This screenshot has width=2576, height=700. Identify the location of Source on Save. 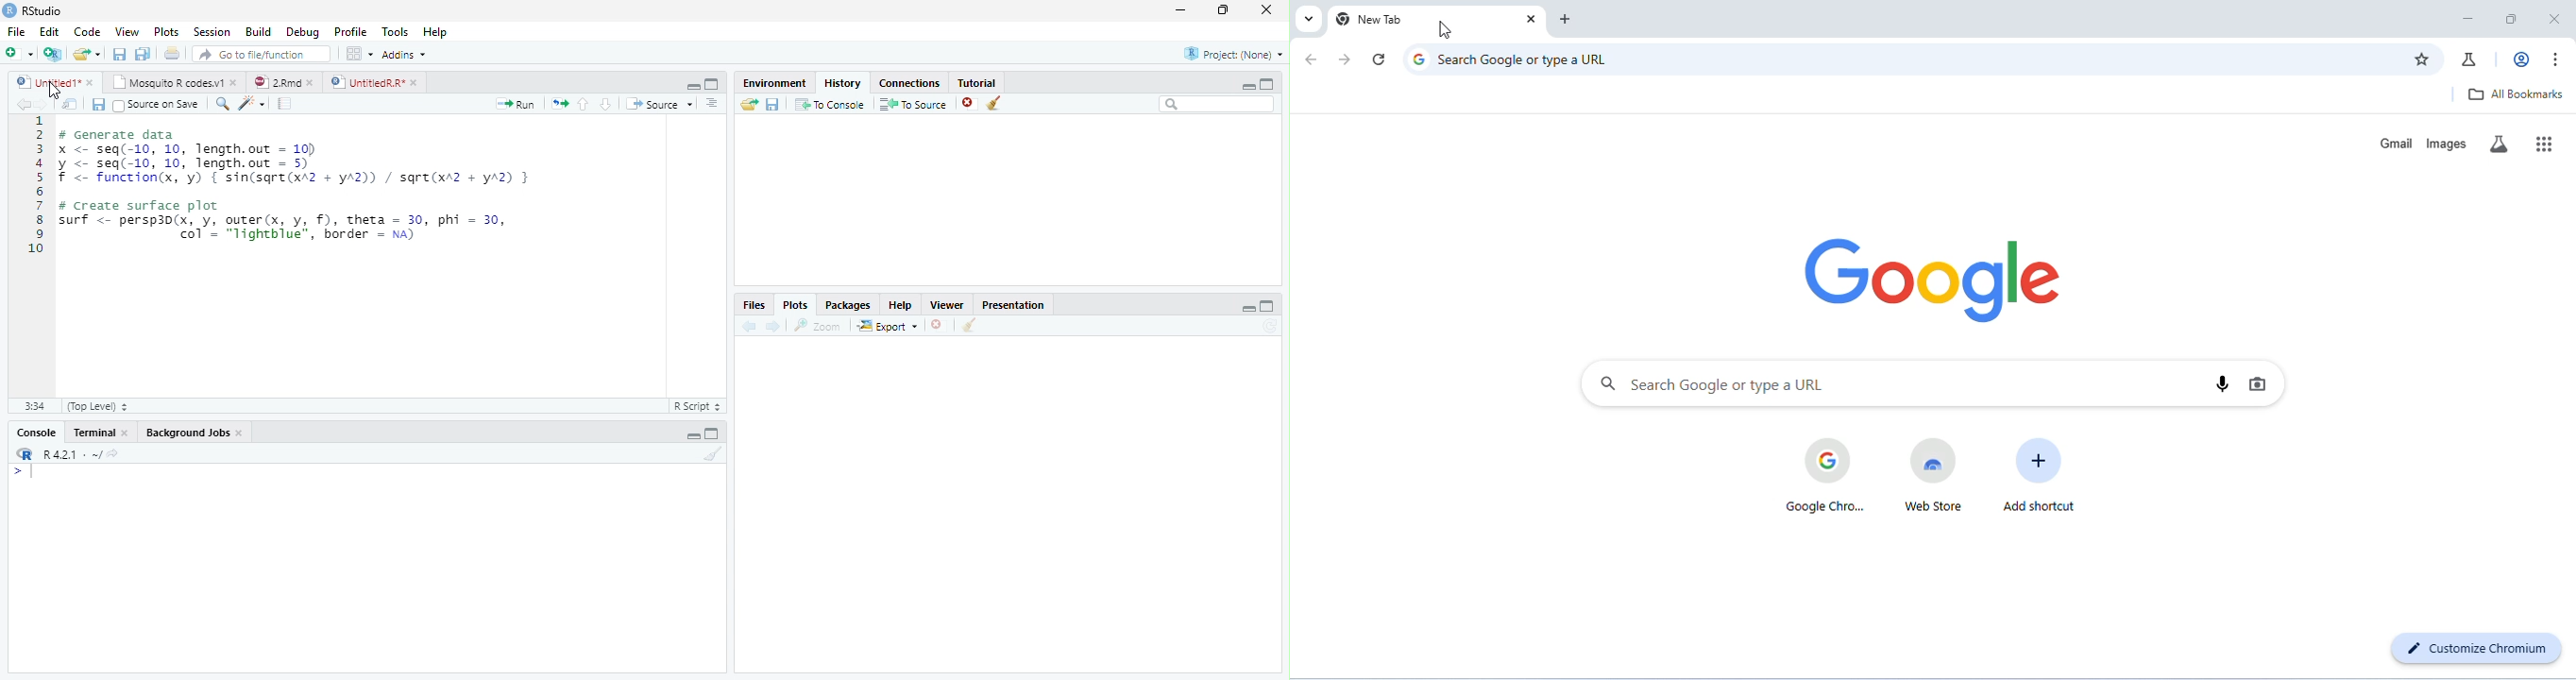
(158, 104).